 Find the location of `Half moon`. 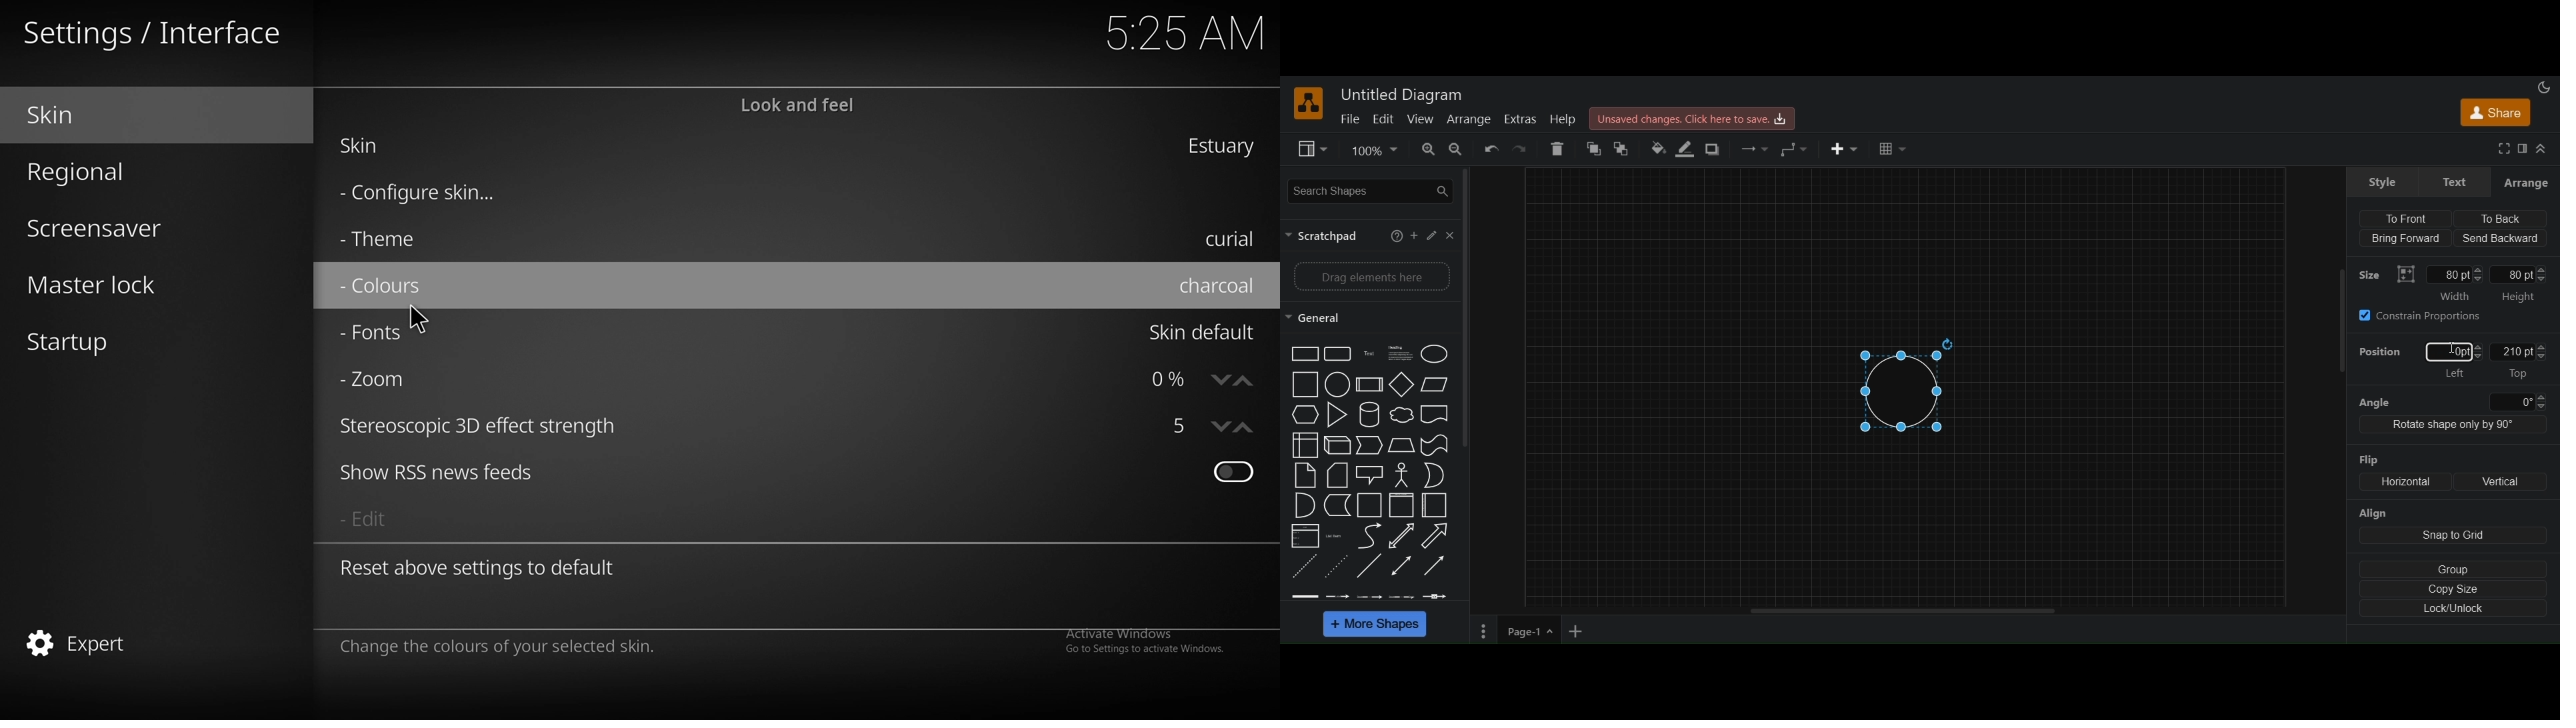

Half moon is located at coordinates (1438, 475).